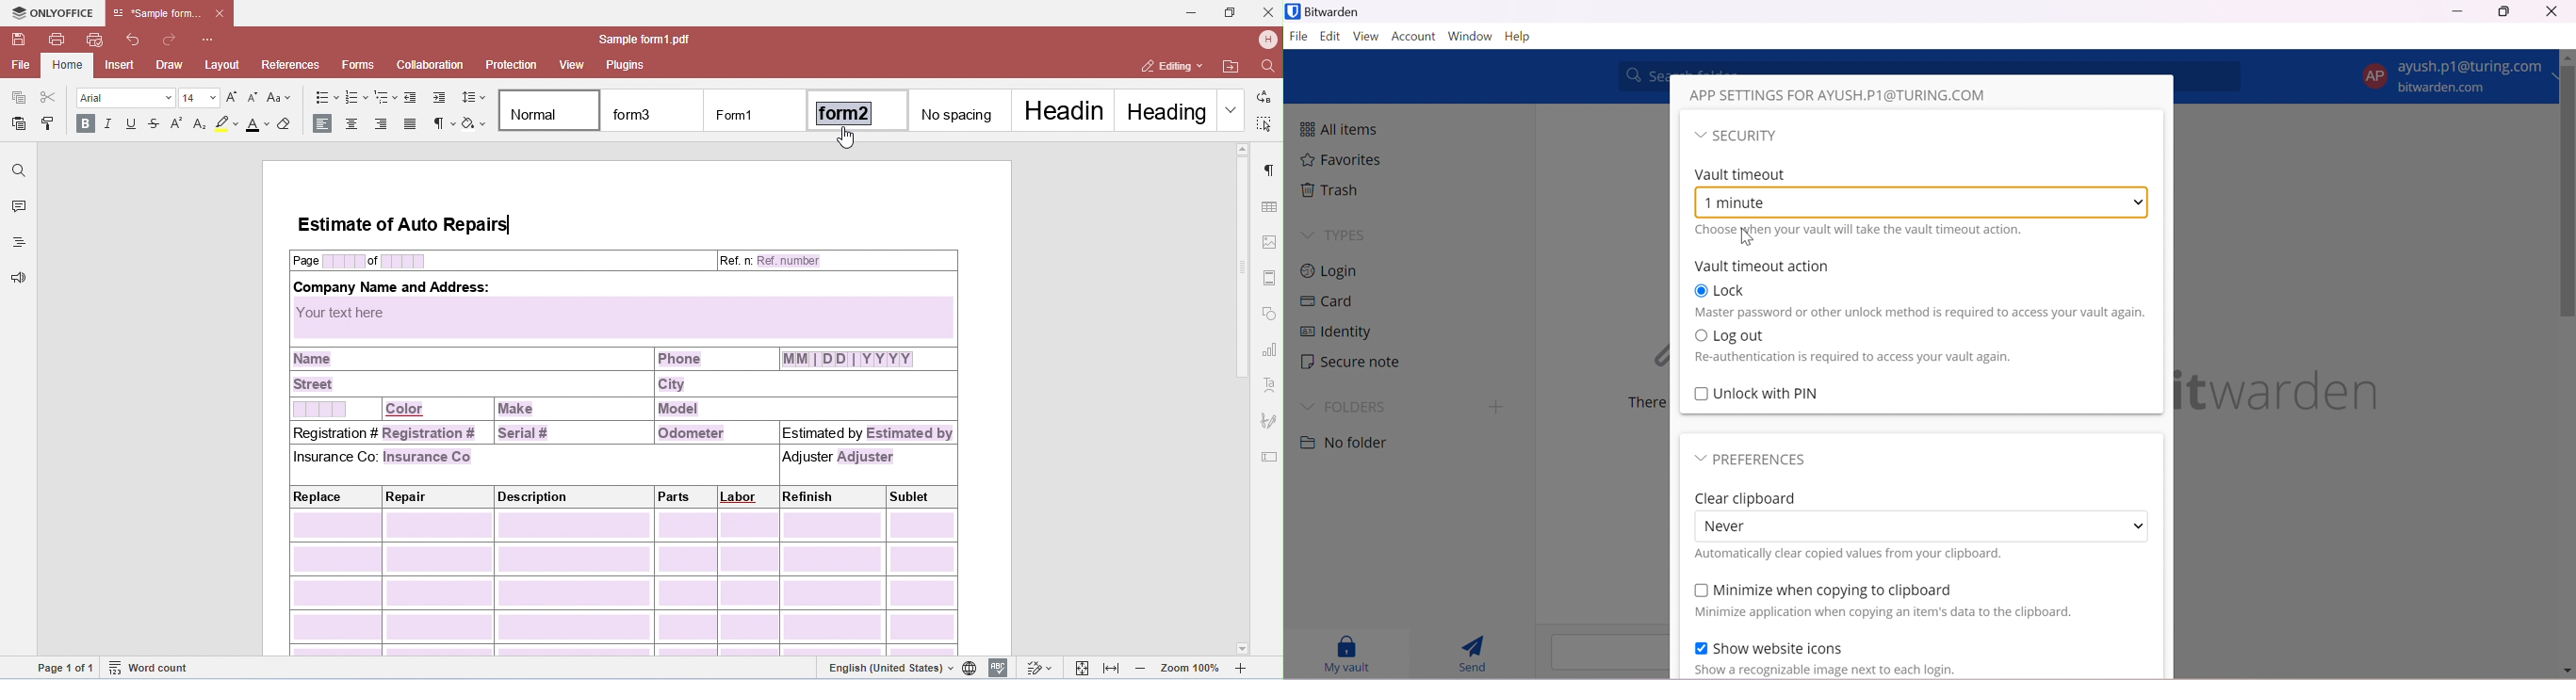  I want to click on Never, so click(1731, 526).